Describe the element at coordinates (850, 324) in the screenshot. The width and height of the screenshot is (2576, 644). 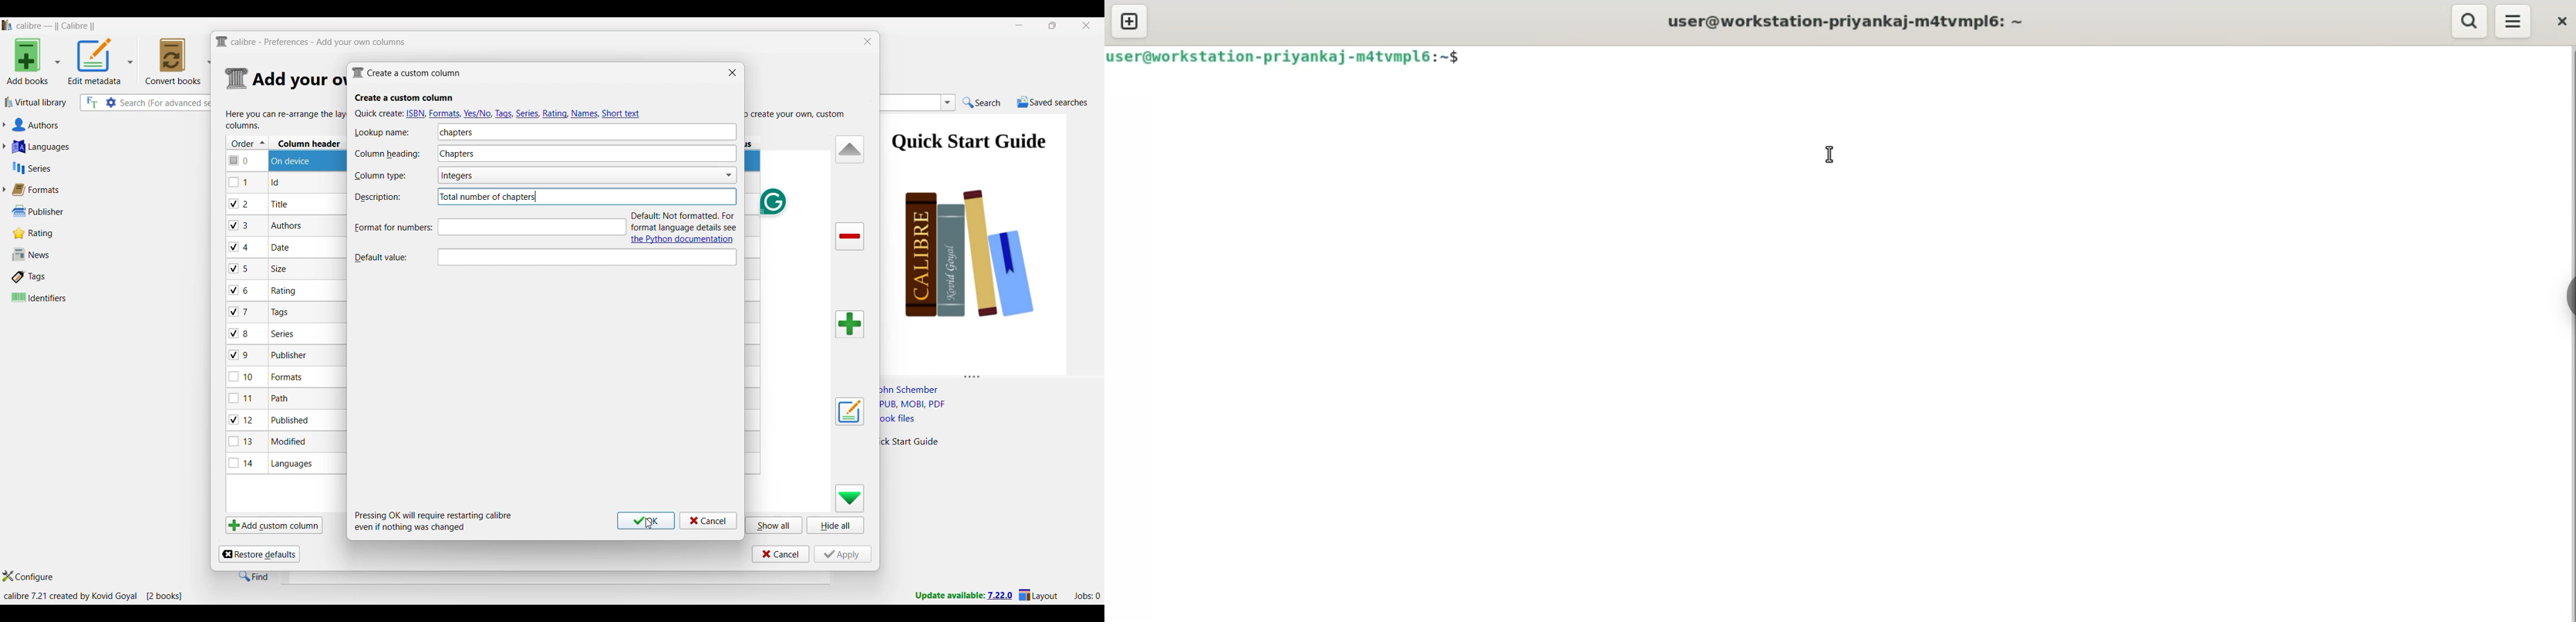
I see `Add column` at that location.